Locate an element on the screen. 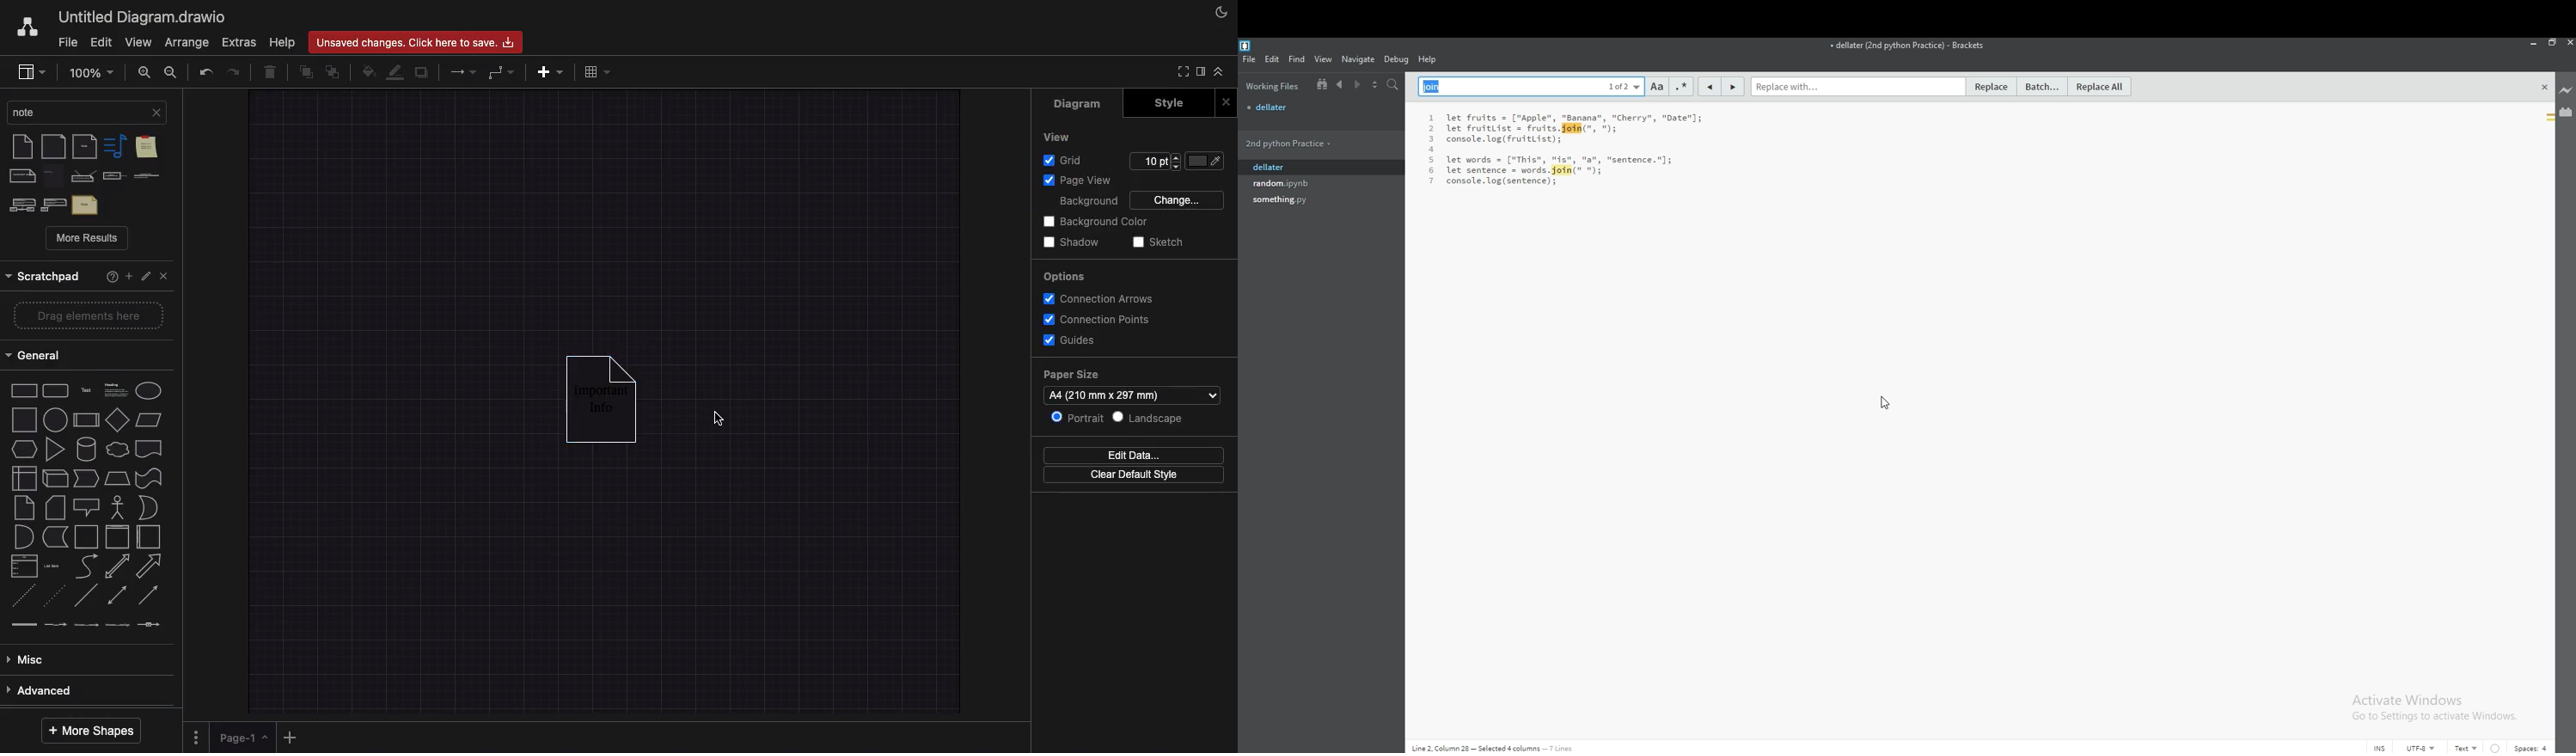 This screenshot has height=756, width=2576. next match is located at coordinates (1731, 86).